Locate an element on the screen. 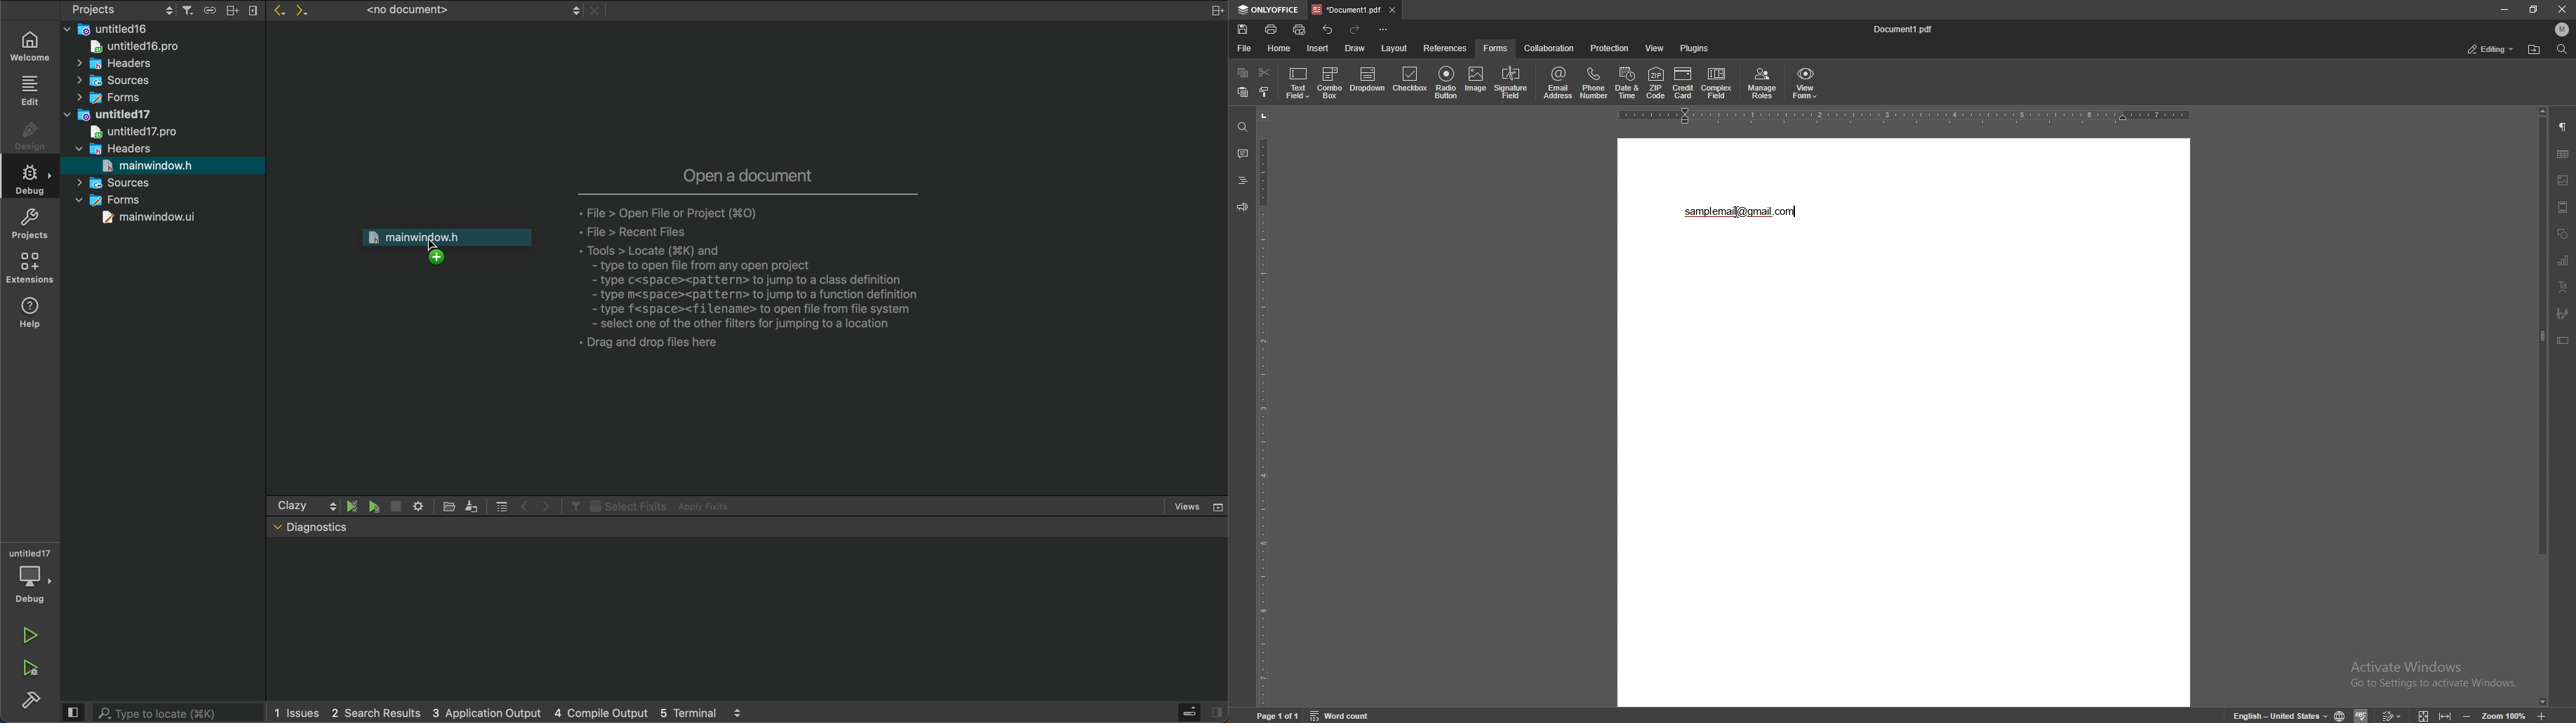  scroll is located at coordinates (333, 505).